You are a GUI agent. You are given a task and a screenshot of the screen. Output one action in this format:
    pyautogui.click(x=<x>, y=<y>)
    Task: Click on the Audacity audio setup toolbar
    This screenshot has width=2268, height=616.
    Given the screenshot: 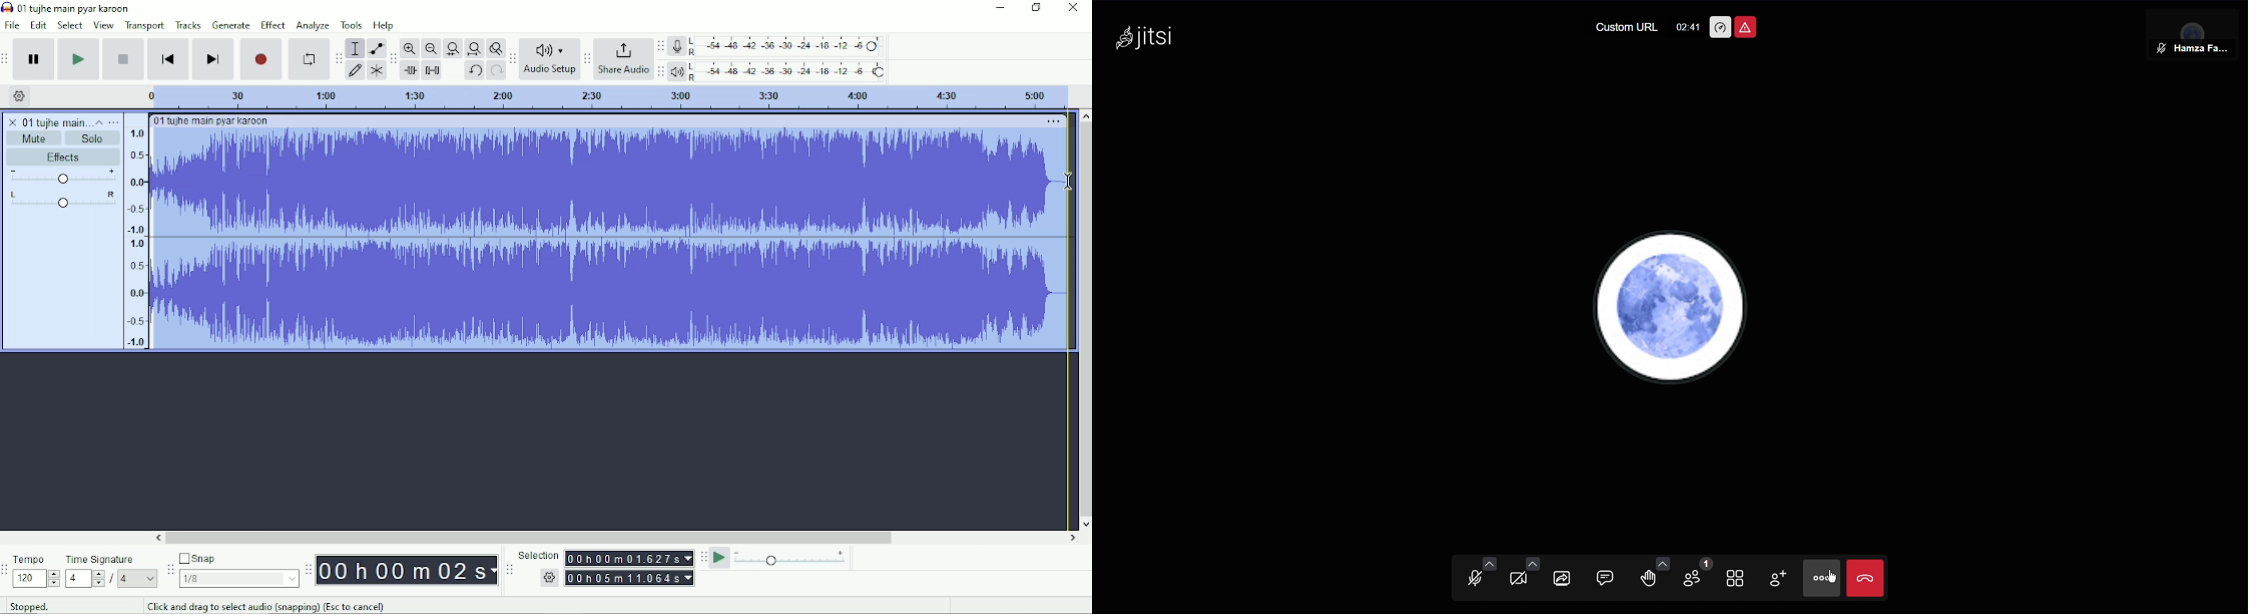 What is the action you would take?
    pyautogui.click(x=512, y=59)
    